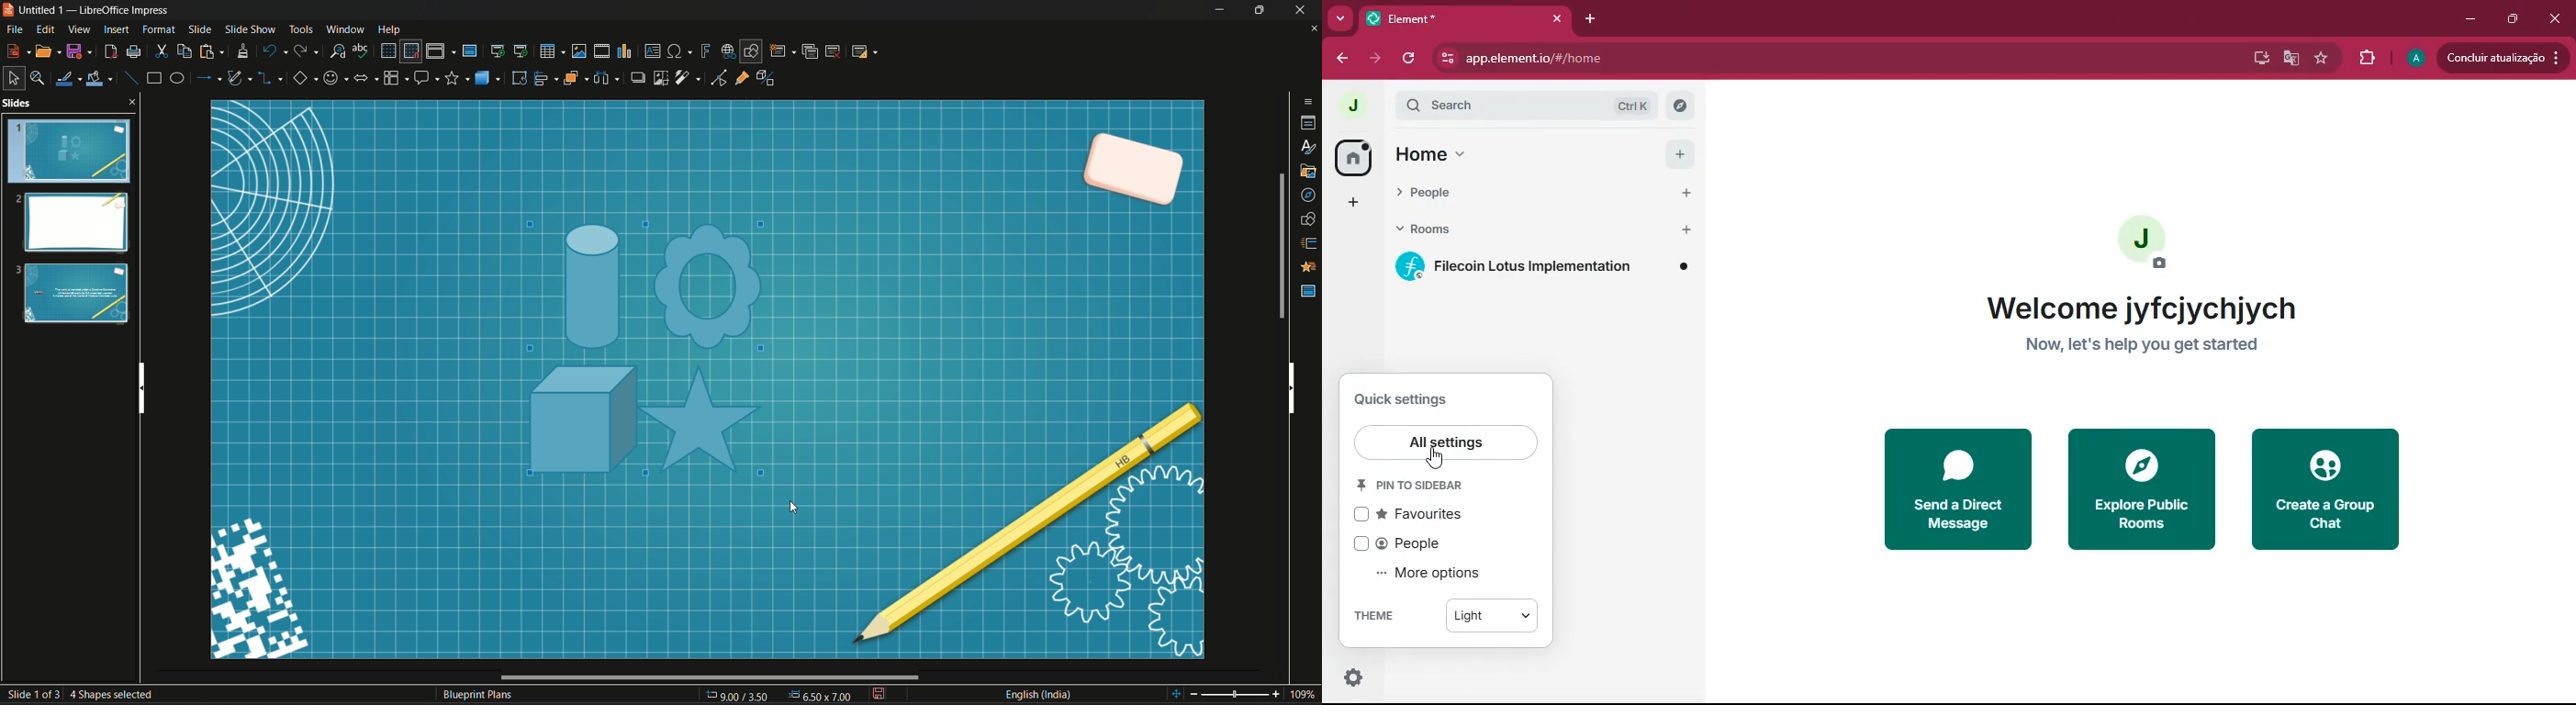 This screenshot has width=2576, height=728. Describe the element at coordinates (780, 696) in the screenshot. I see `Page Dimensions` at that location.